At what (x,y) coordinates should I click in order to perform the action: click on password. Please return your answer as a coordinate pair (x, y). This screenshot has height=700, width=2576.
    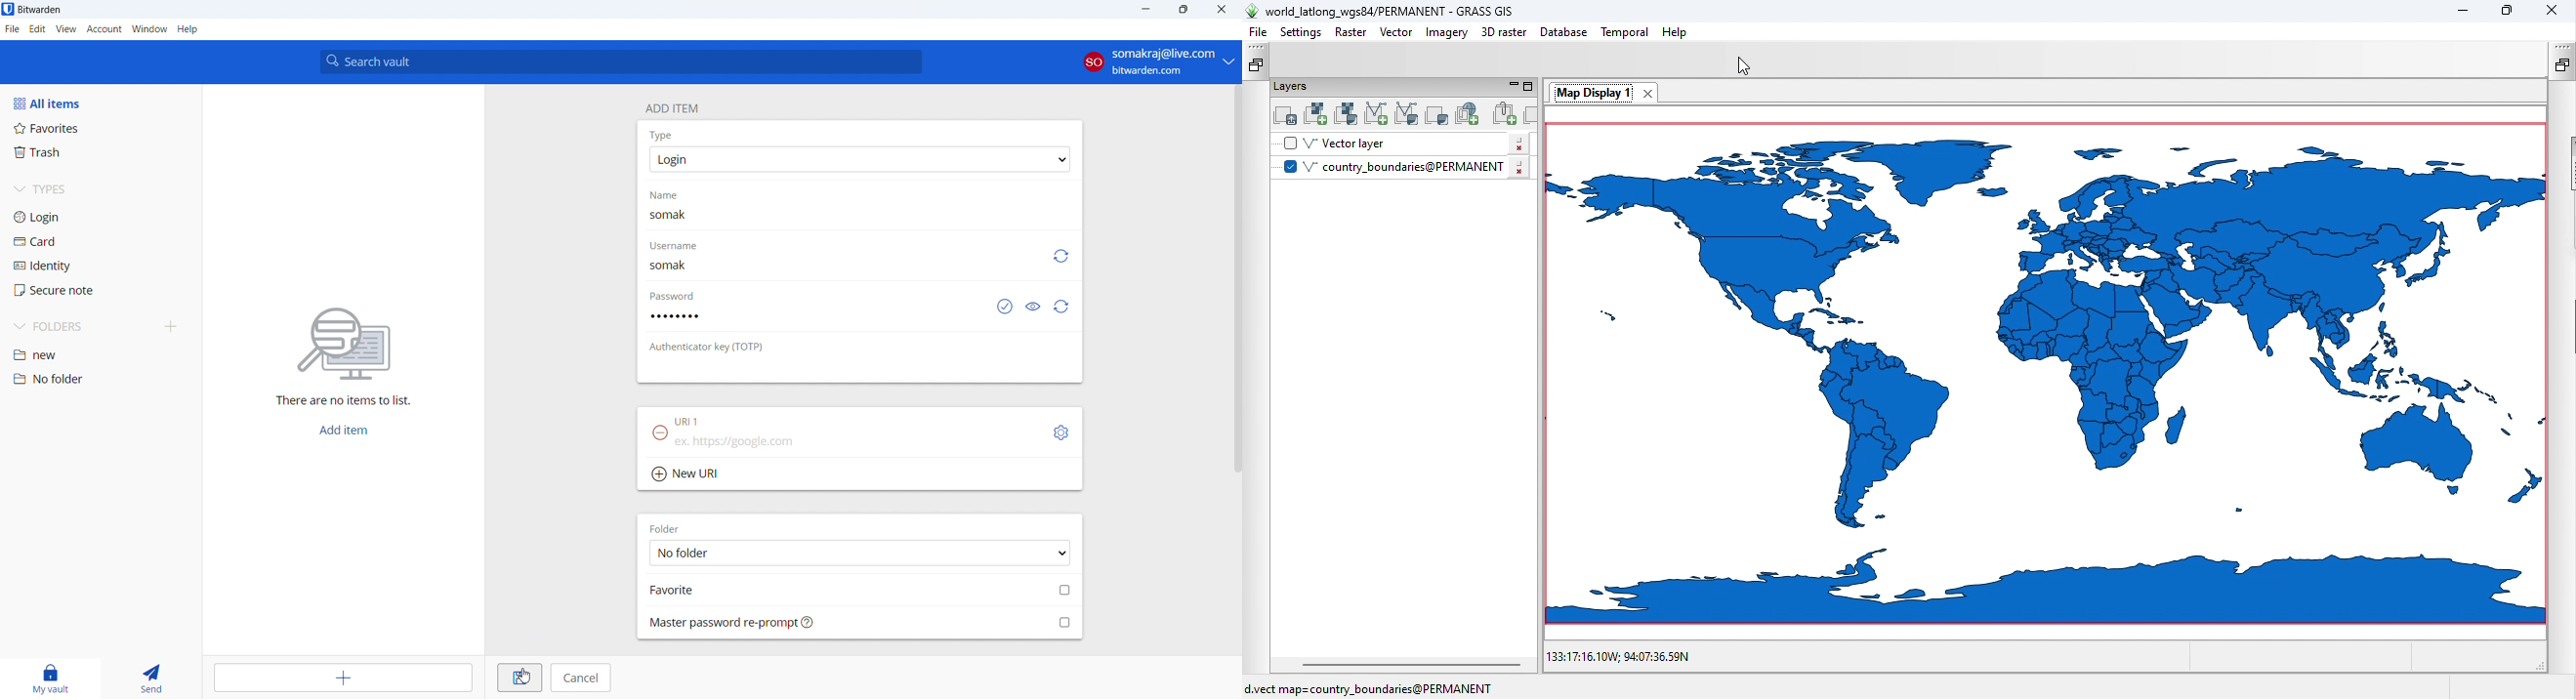
    Looking at the image, I should click on (671, 294).